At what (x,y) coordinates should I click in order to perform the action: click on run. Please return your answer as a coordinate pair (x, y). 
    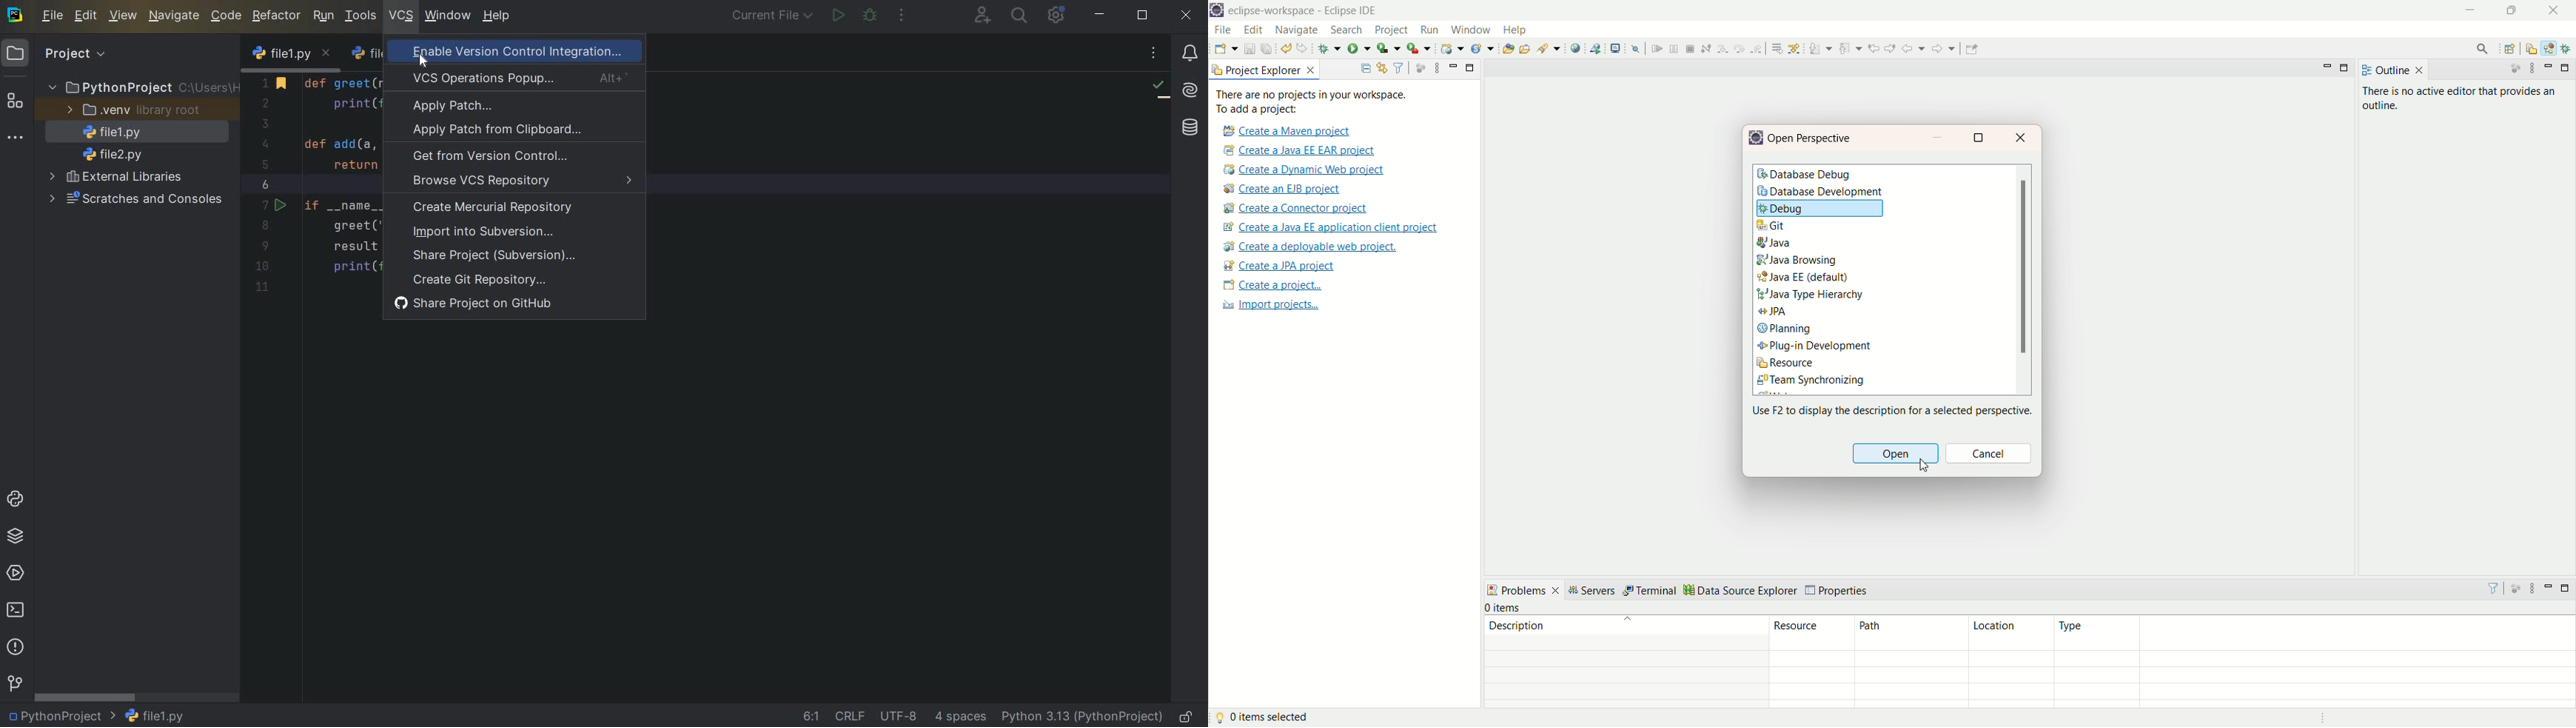
    Looking at the image, I should click on (1428, 32).